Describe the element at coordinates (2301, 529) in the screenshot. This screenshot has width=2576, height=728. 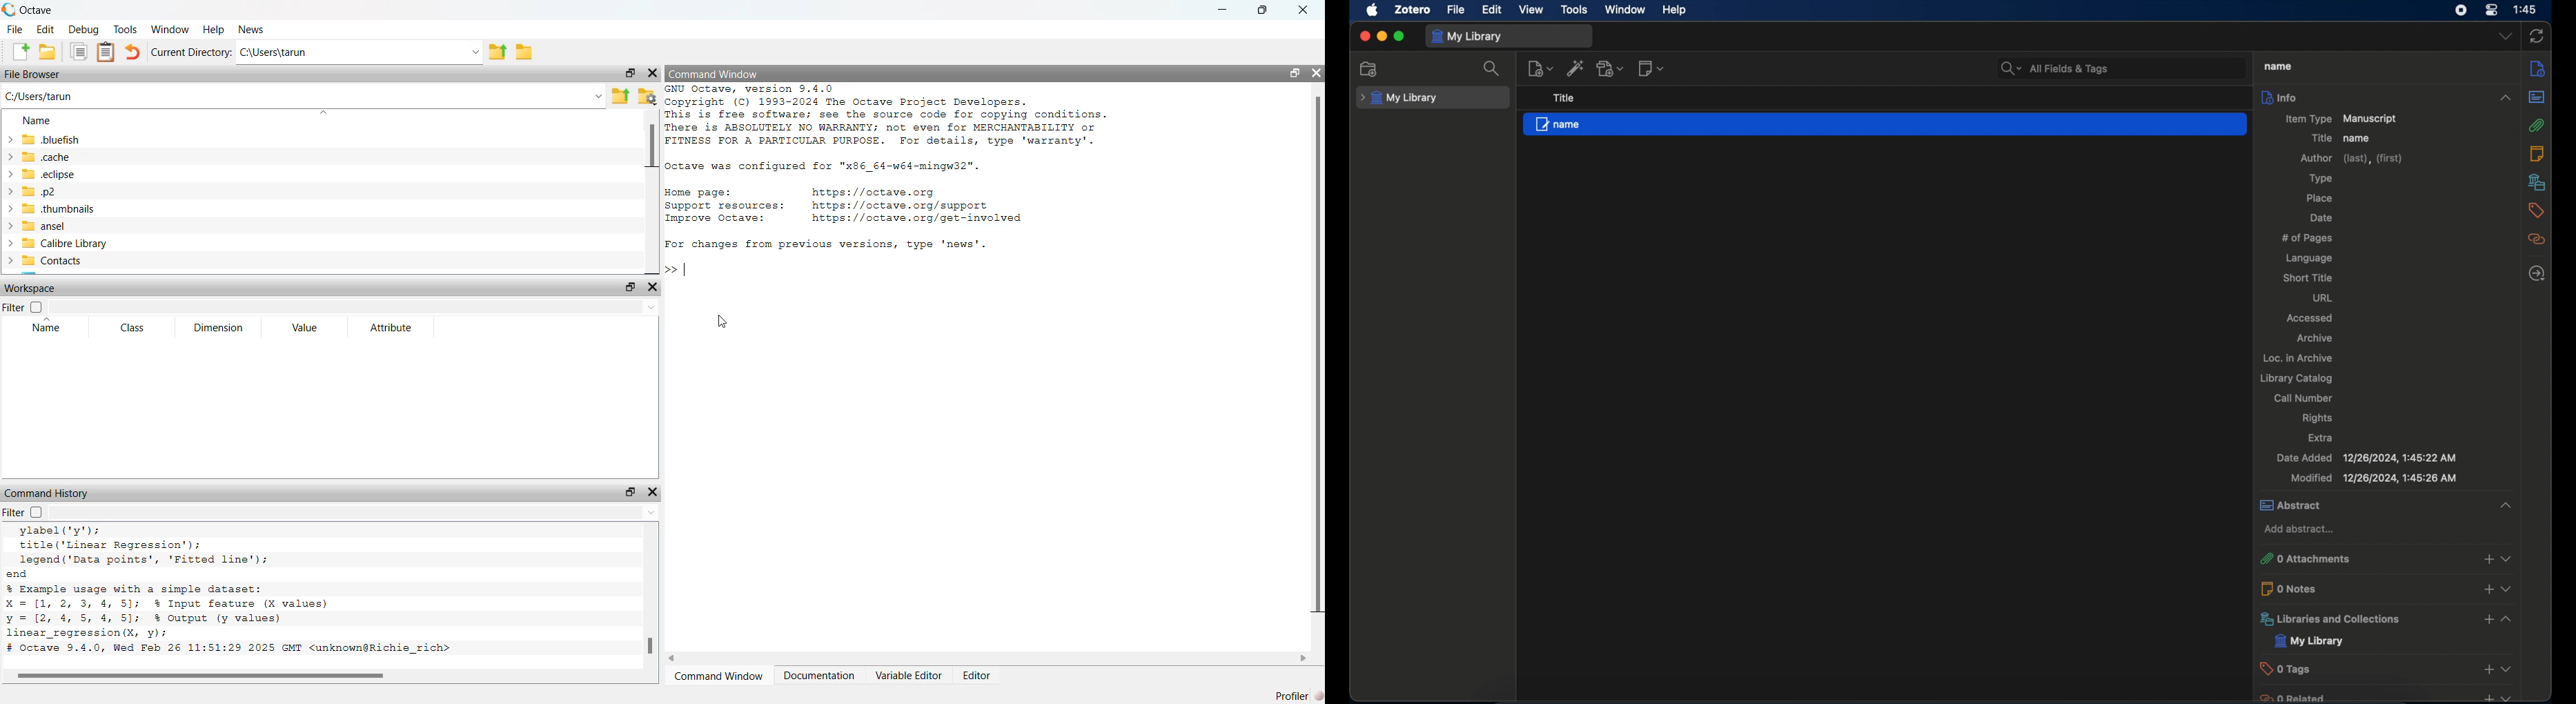
I see `add abstract` at that location.